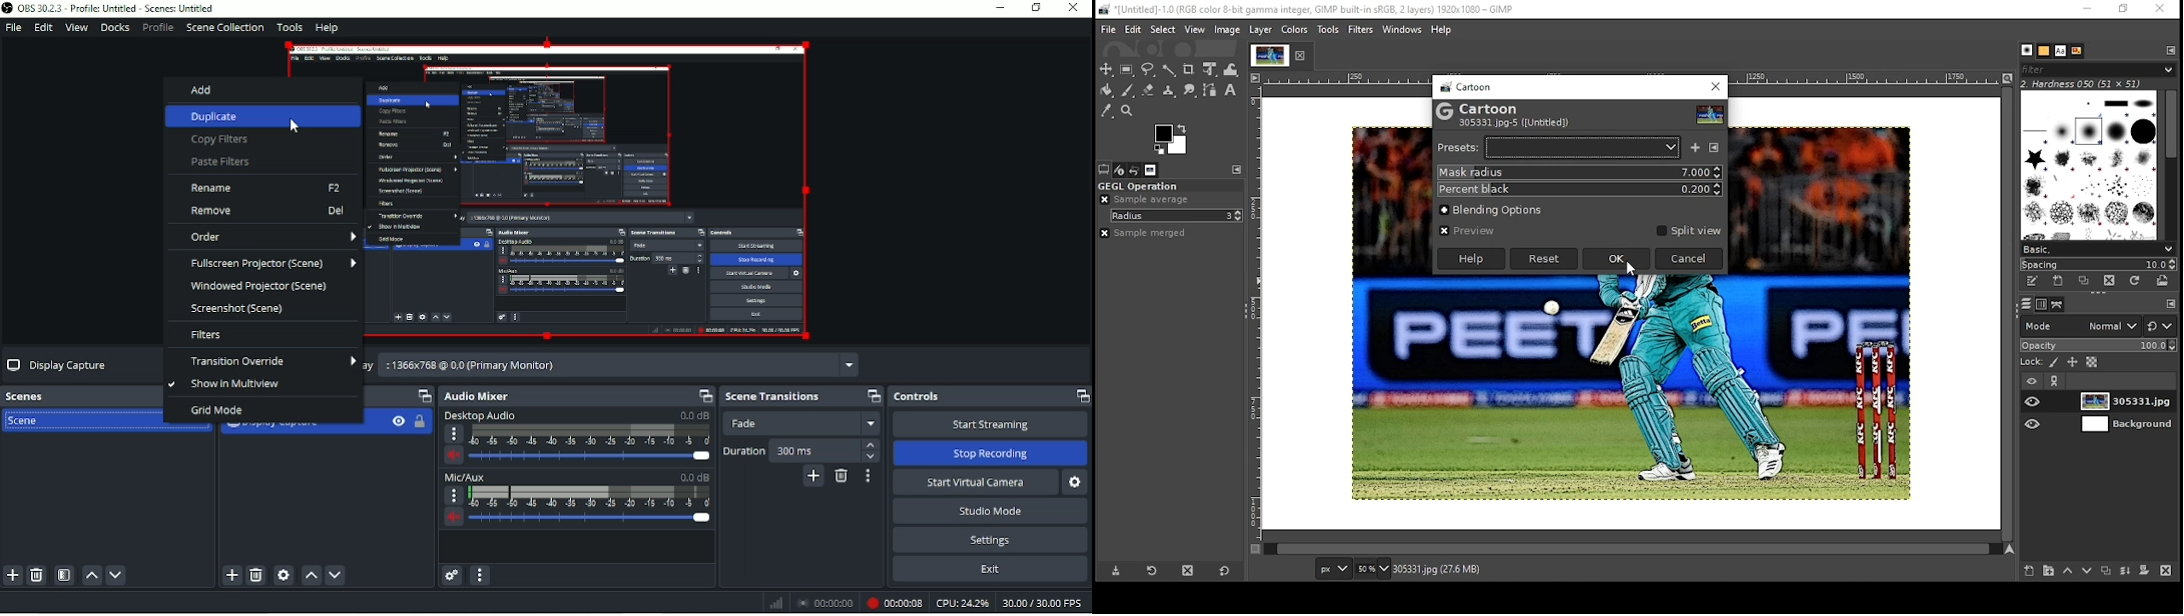  What do you see at coordinates (1107, 90) in the screenshot?
I see `paint bucket tool` at bounding box center [1107, 90].